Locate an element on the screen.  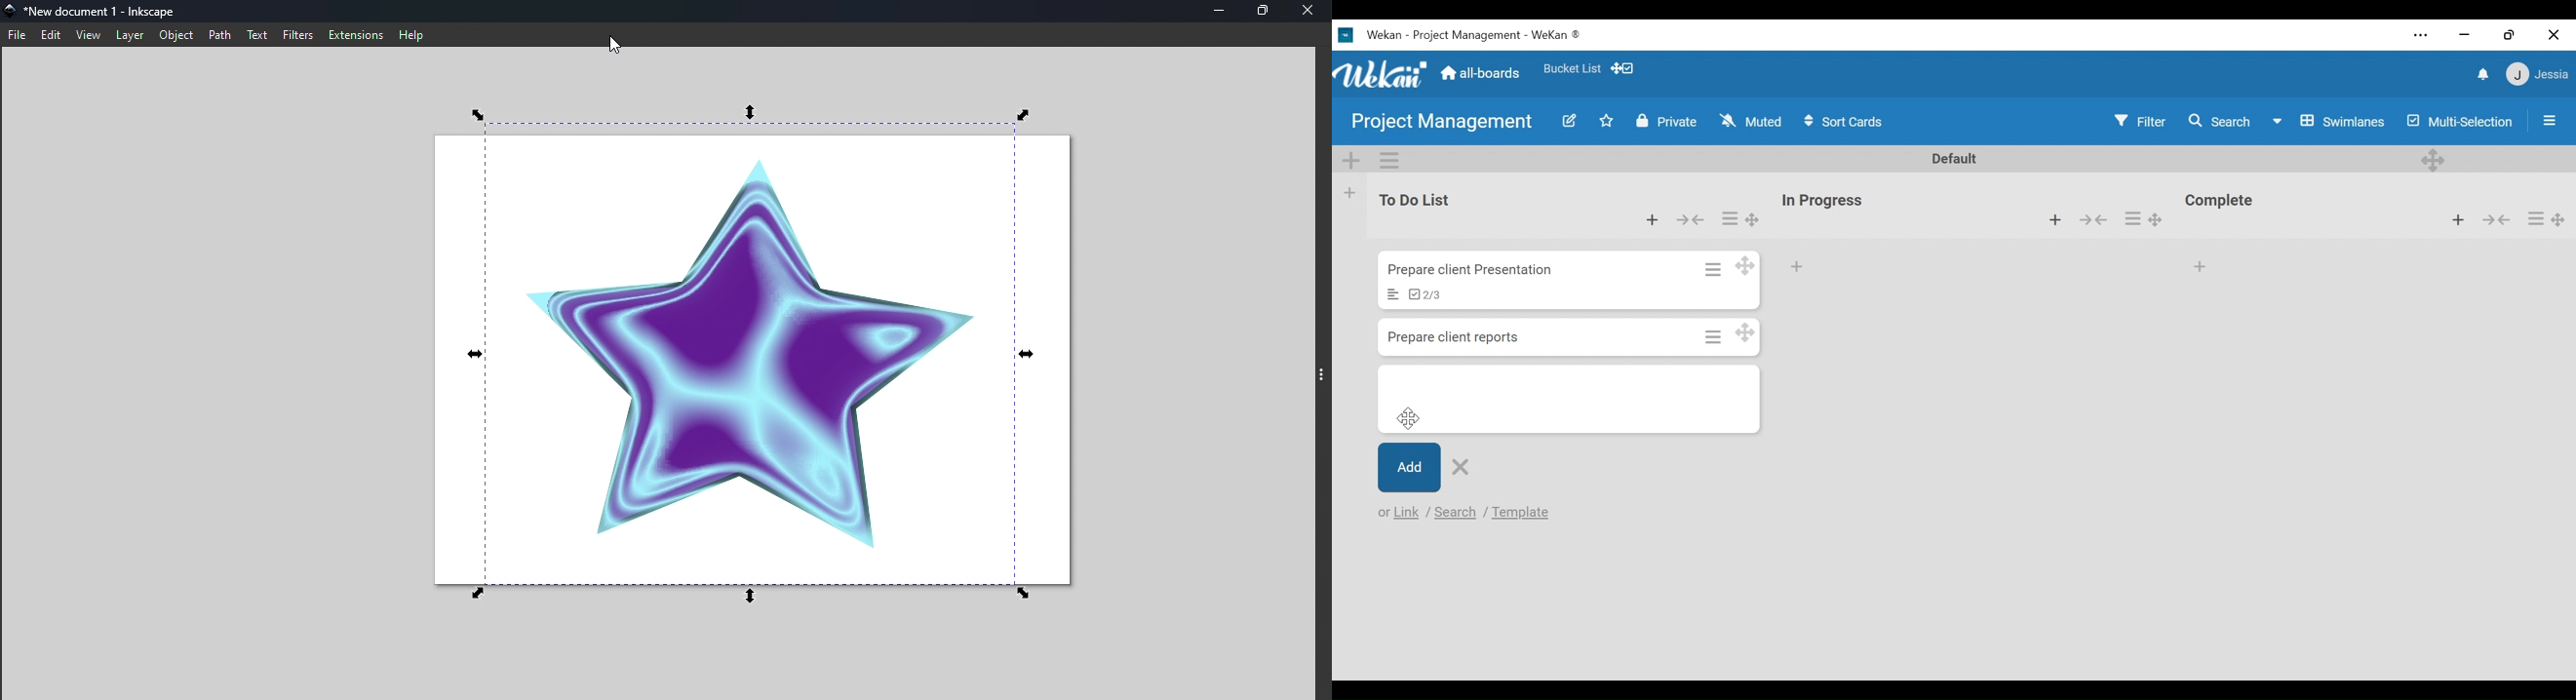
prepare client presentation is located at coordinates (1473, 270).